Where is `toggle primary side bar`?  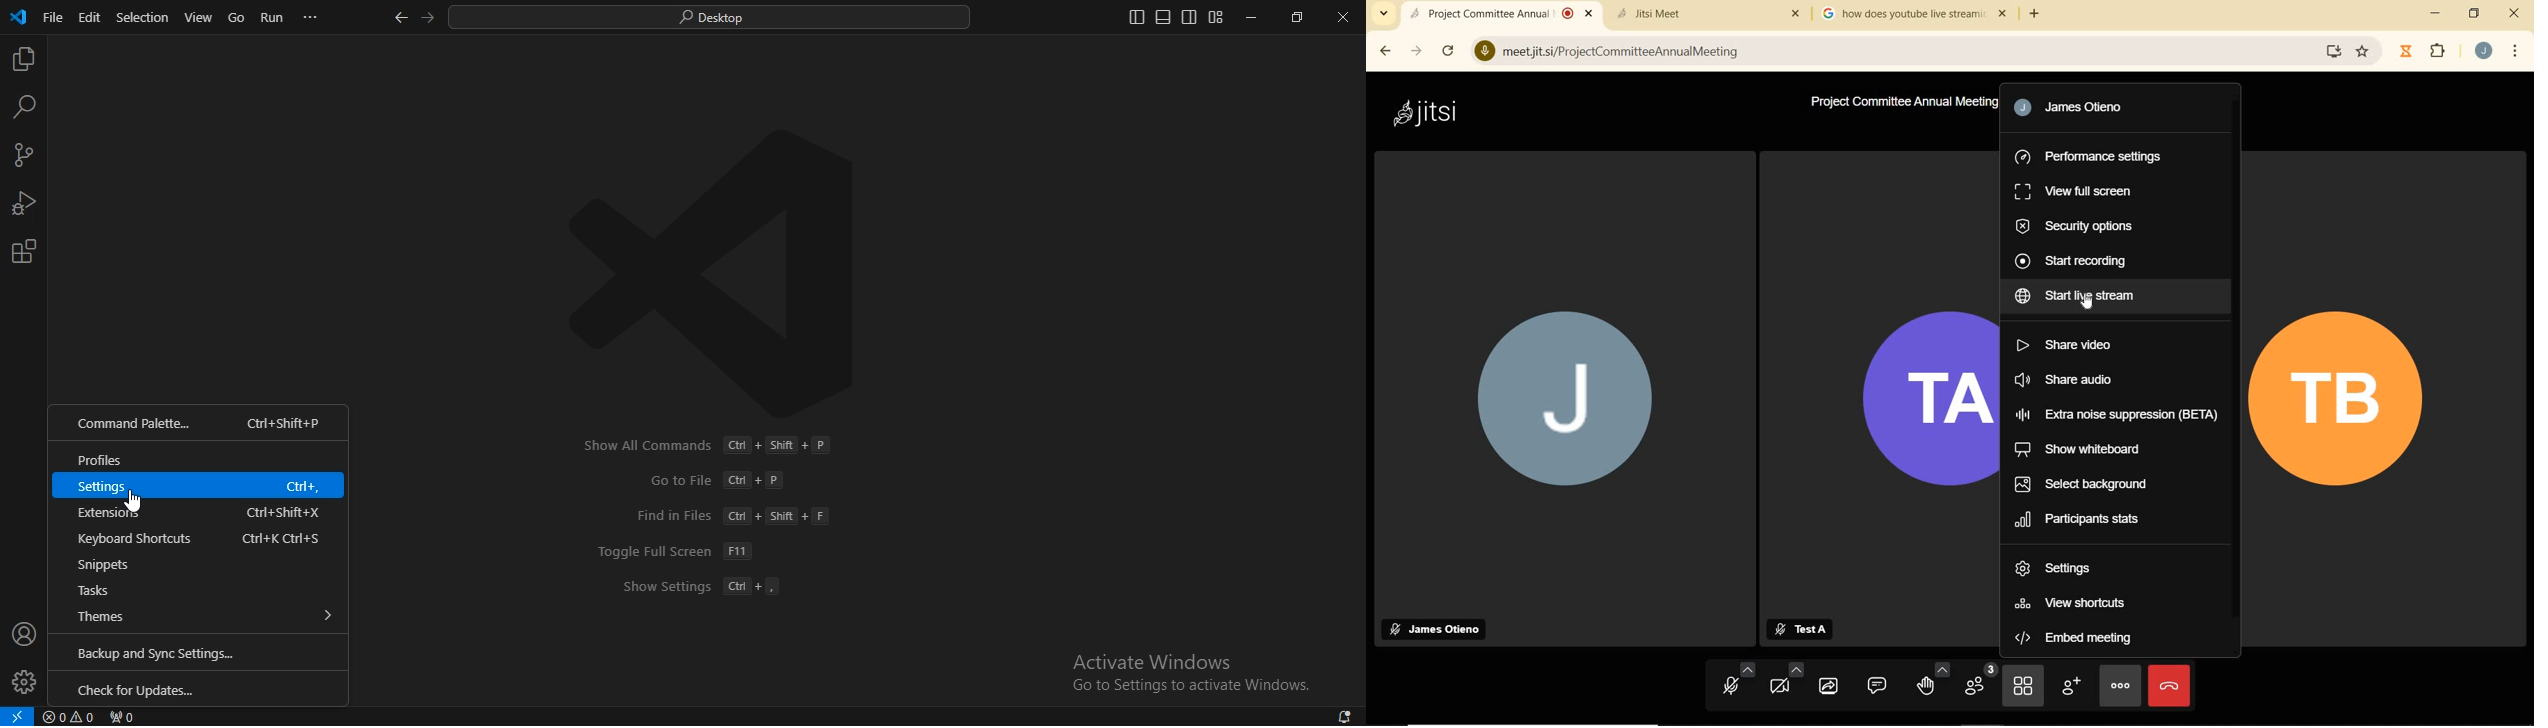 toggle primary side bar is located at coordinates (1134, 18).